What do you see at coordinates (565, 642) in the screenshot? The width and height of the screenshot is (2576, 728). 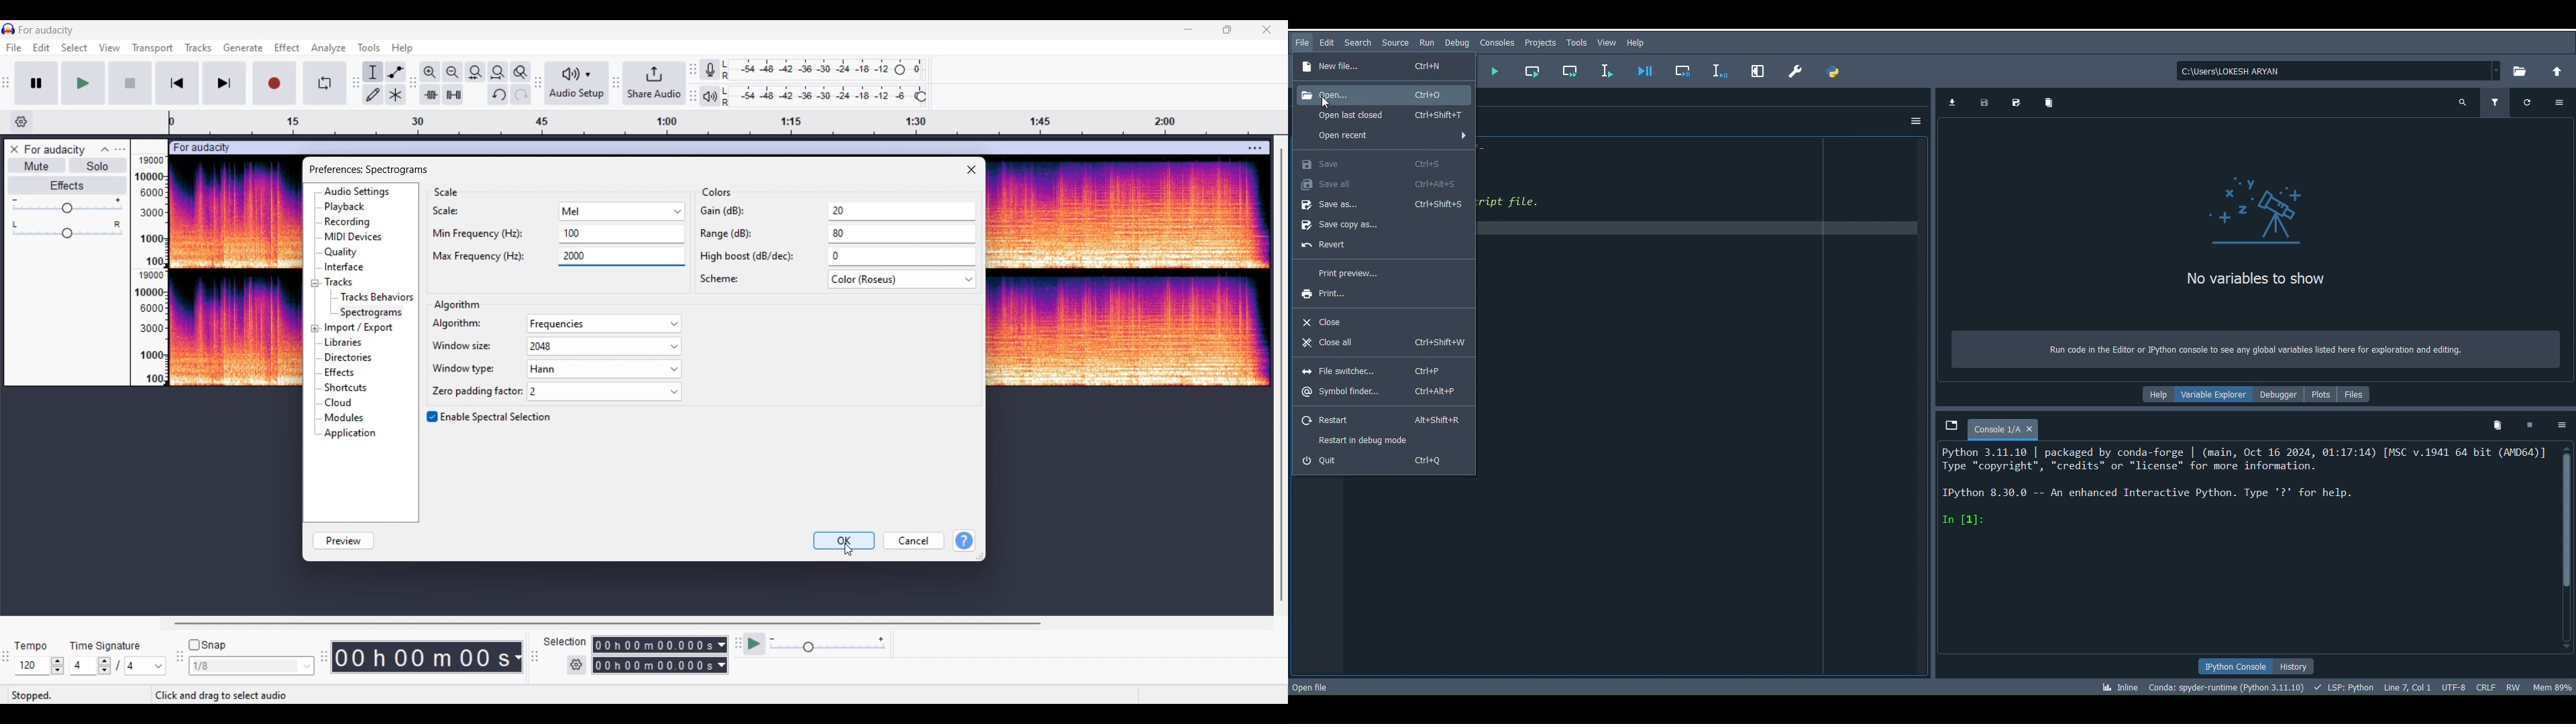 I see `Indicates selection duration` at bounding box center [565, 642].